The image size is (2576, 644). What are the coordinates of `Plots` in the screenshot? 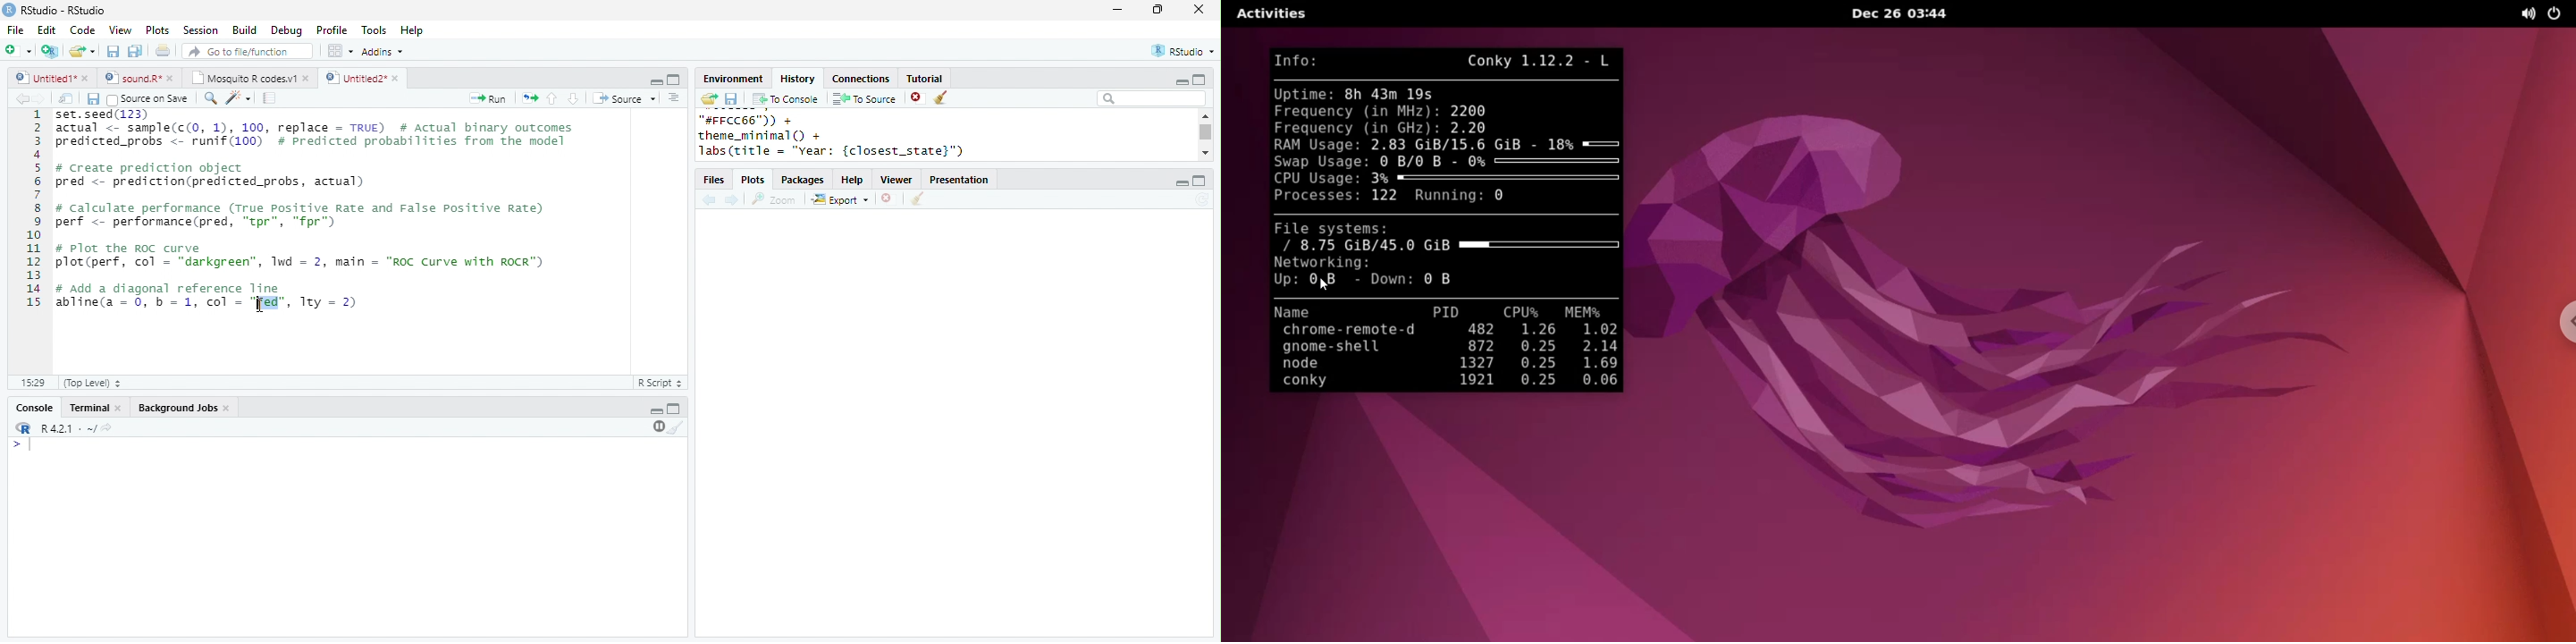 It's located at (158, 30).